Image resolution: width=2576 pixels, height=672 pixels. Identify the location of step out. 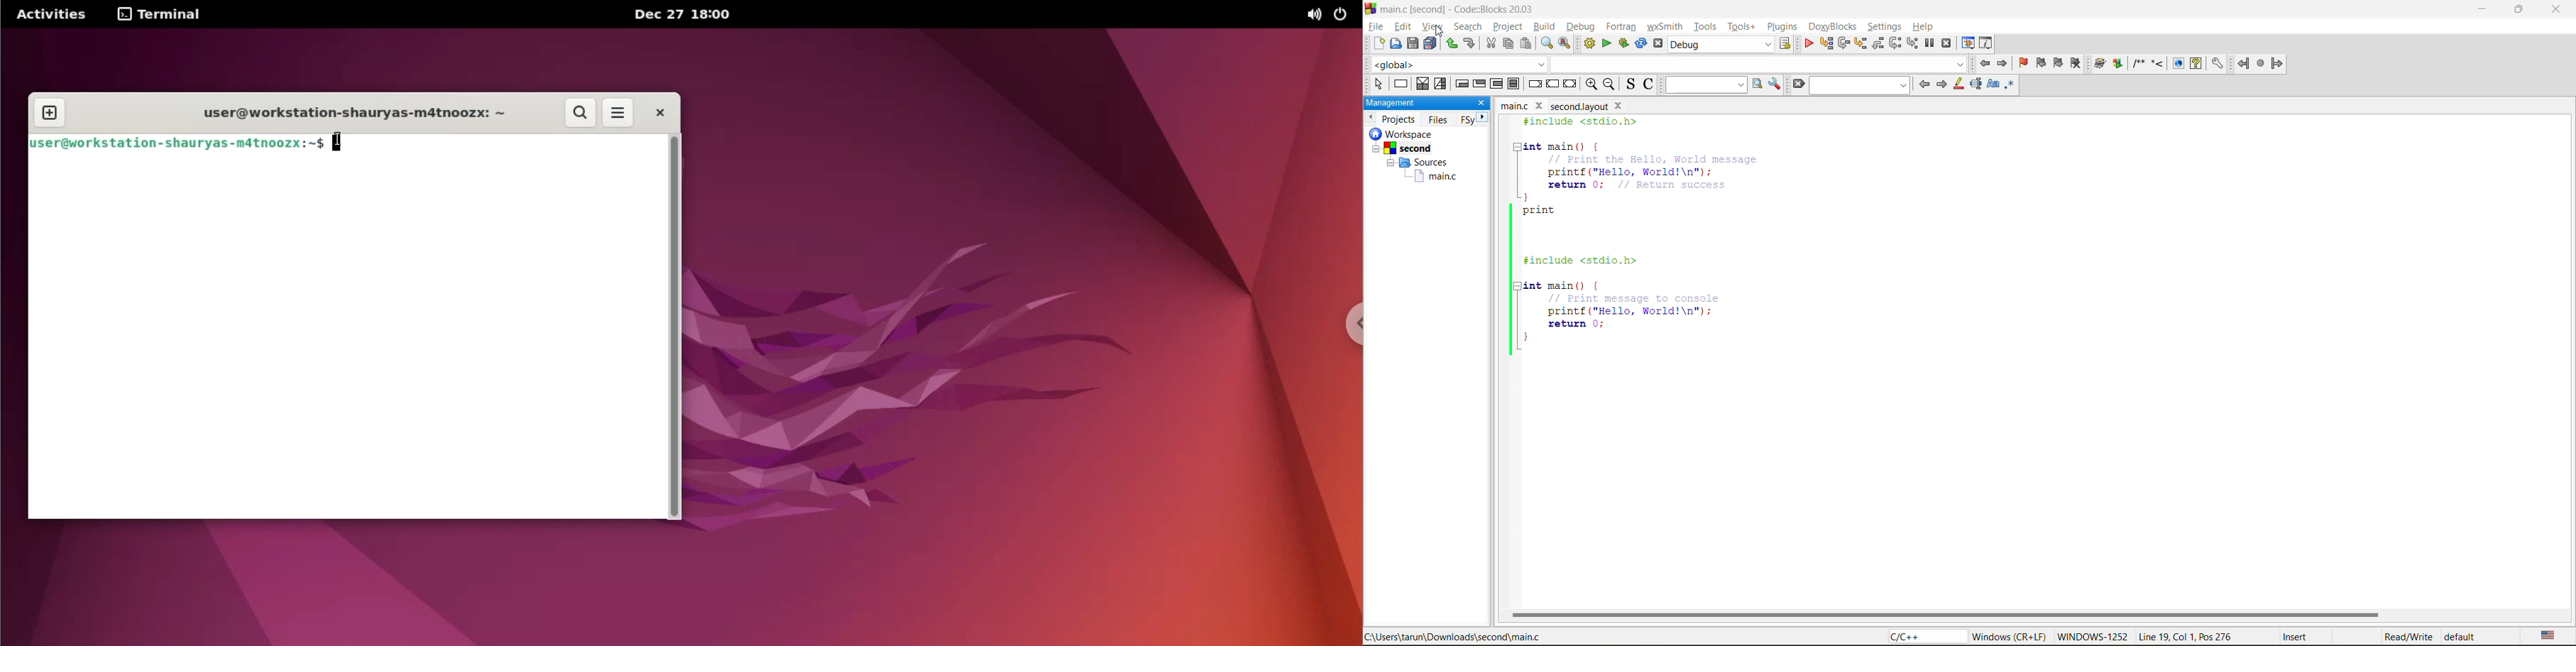
(1877, 44).